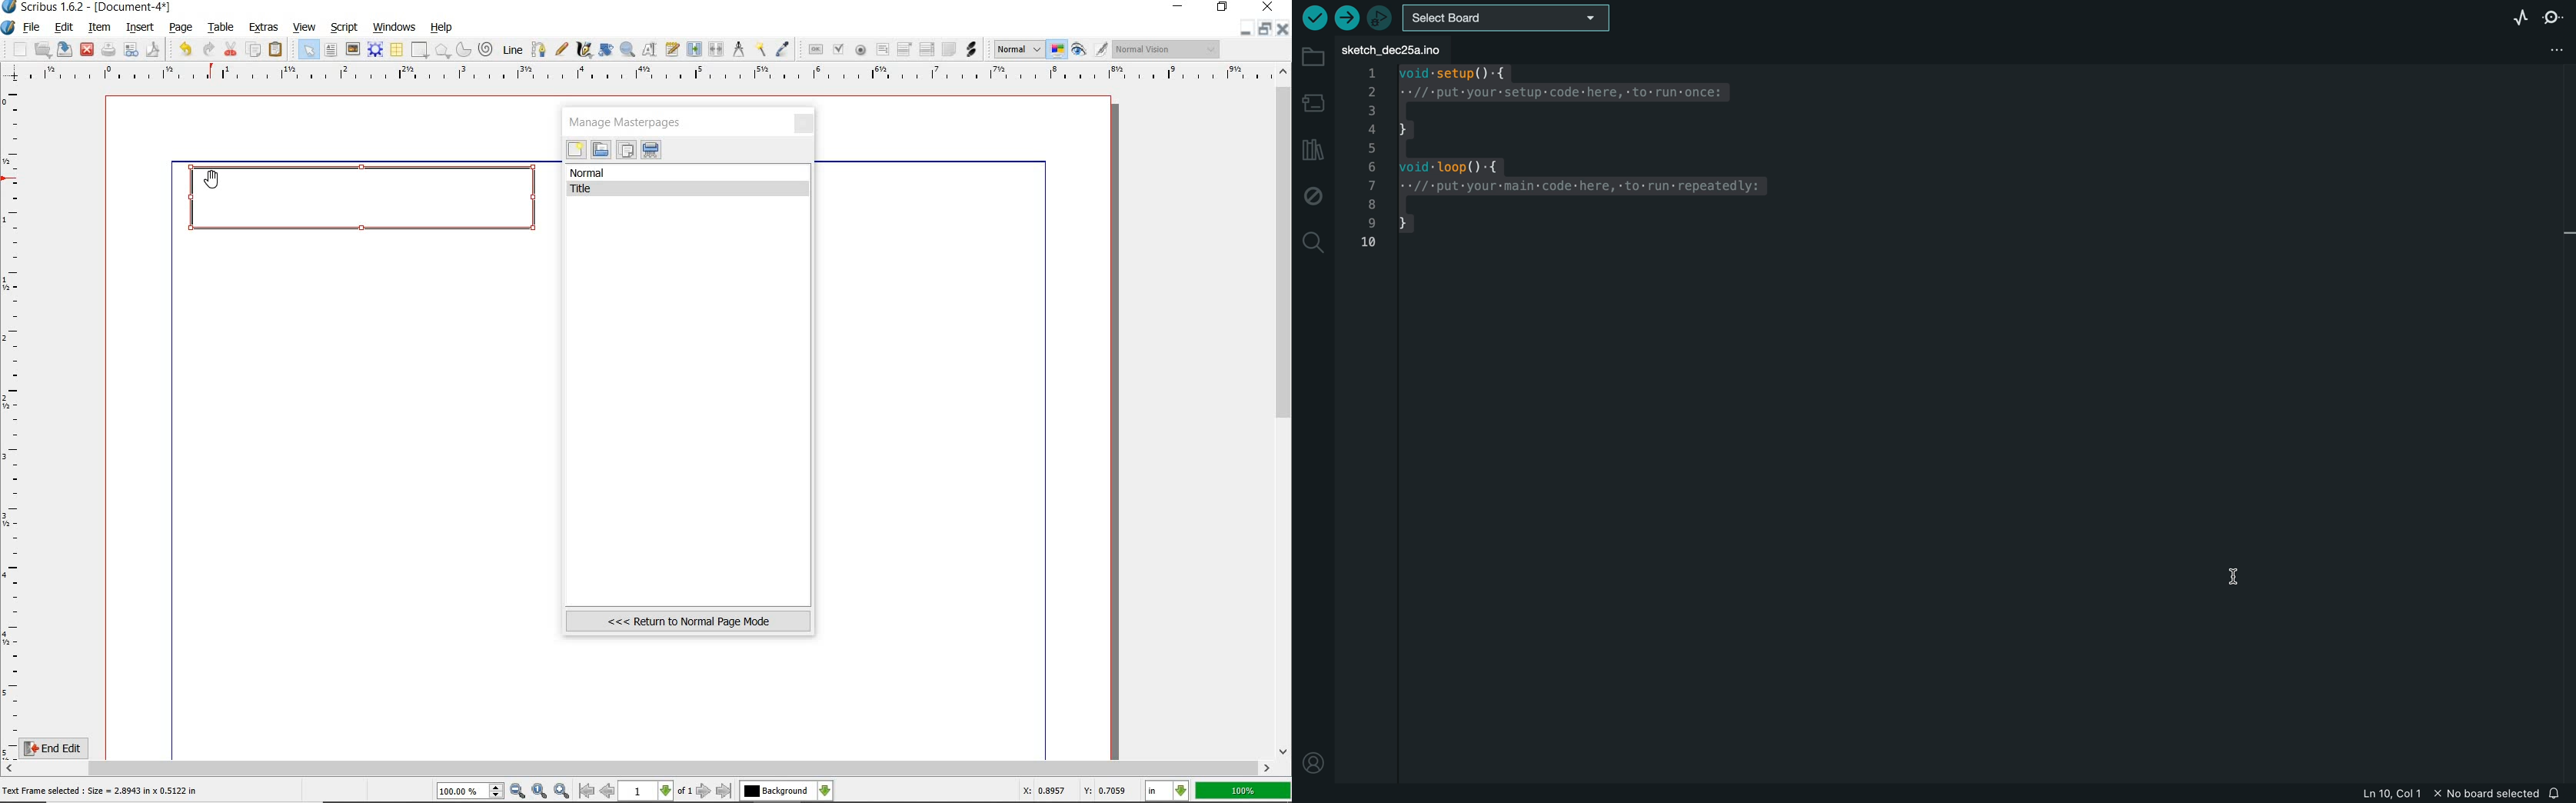 This screenshot has height=812, width=2576. I want to click on render frame, so click(375, 49).